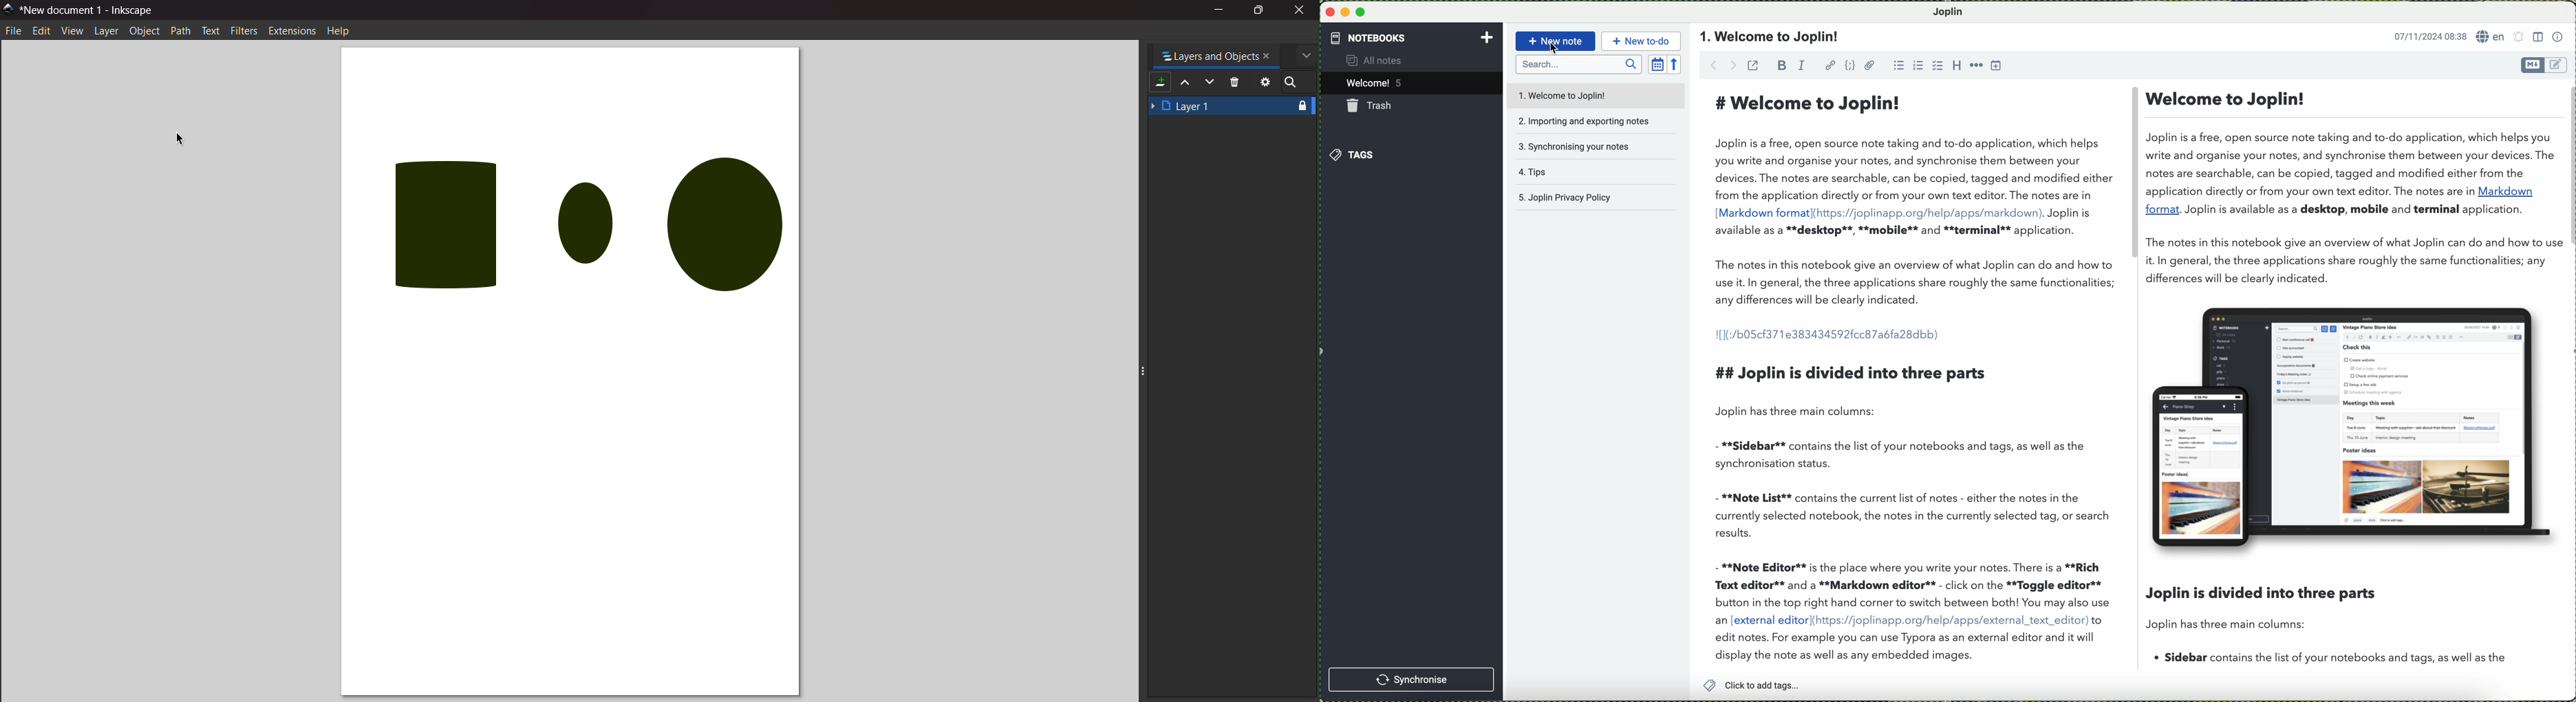 This screenshot has width=2576, height=728. What do you see at coordinates (1936, 65) in the screenshot?
I see `checkbox` at bounding box center [1936, 65].